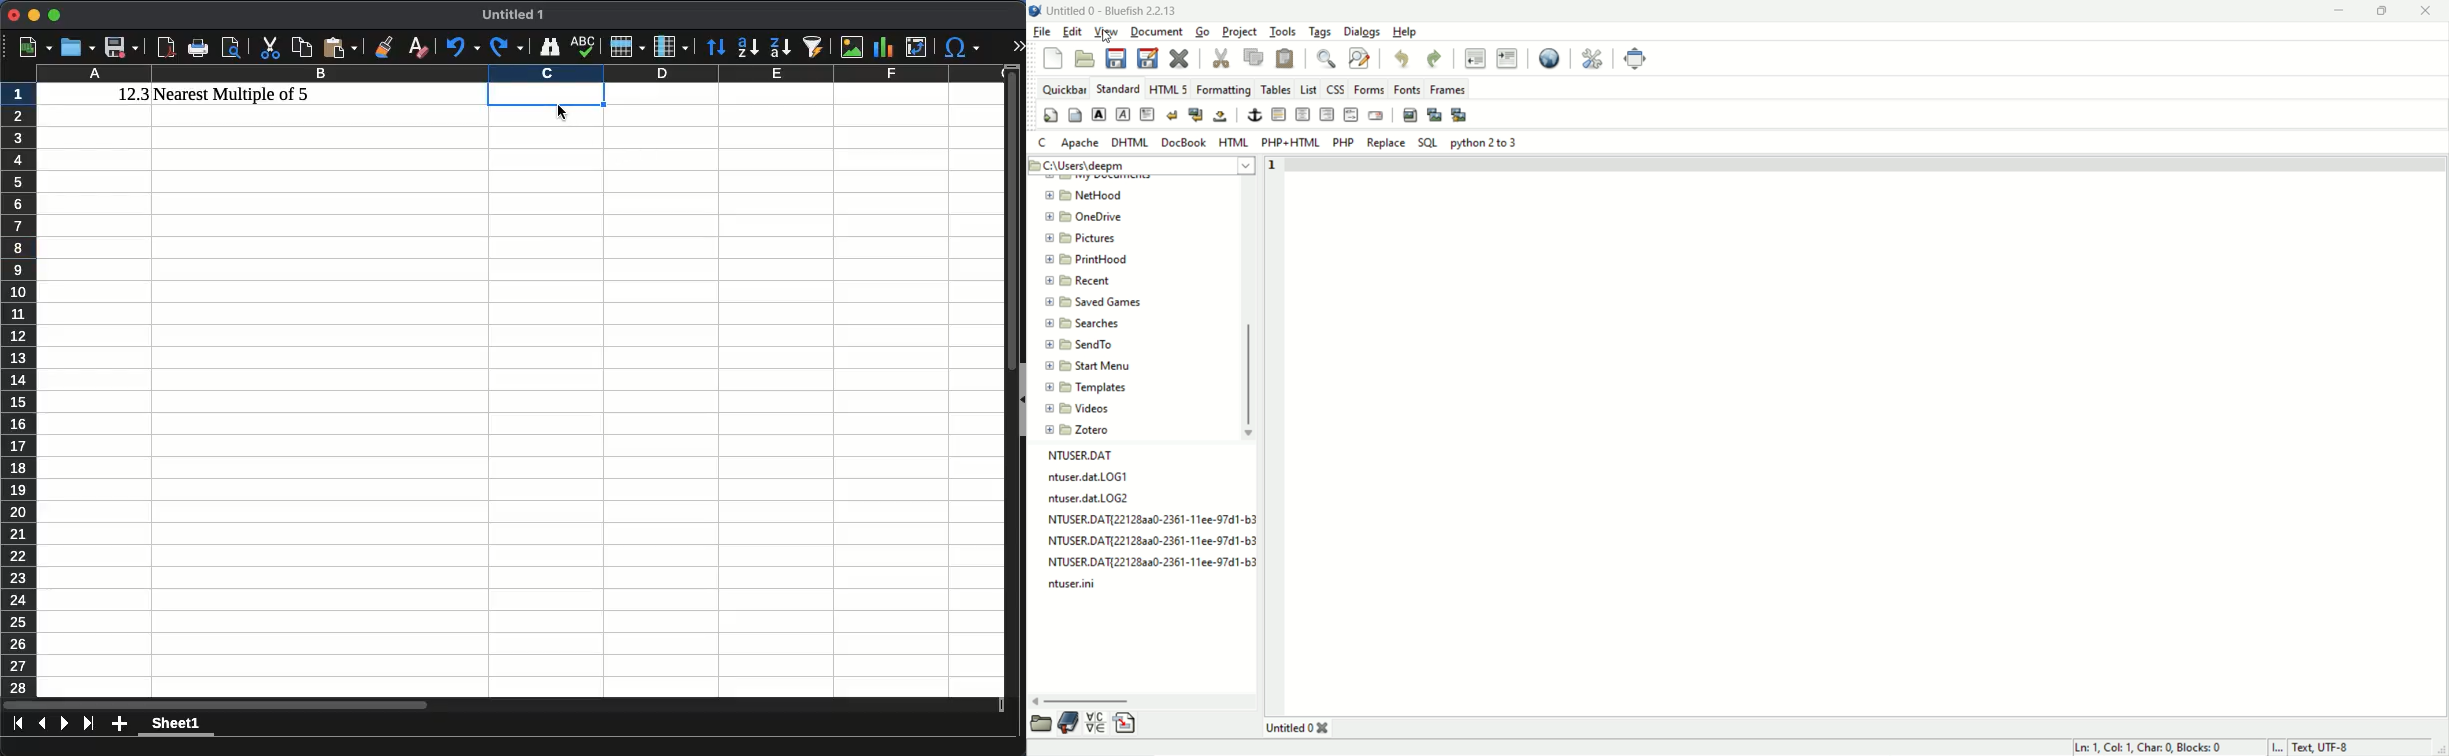 This screenshot has width=2464, height=756. Describe the element at coordinates (1226, 87) in the screenshot. I see `formatting` at that location.